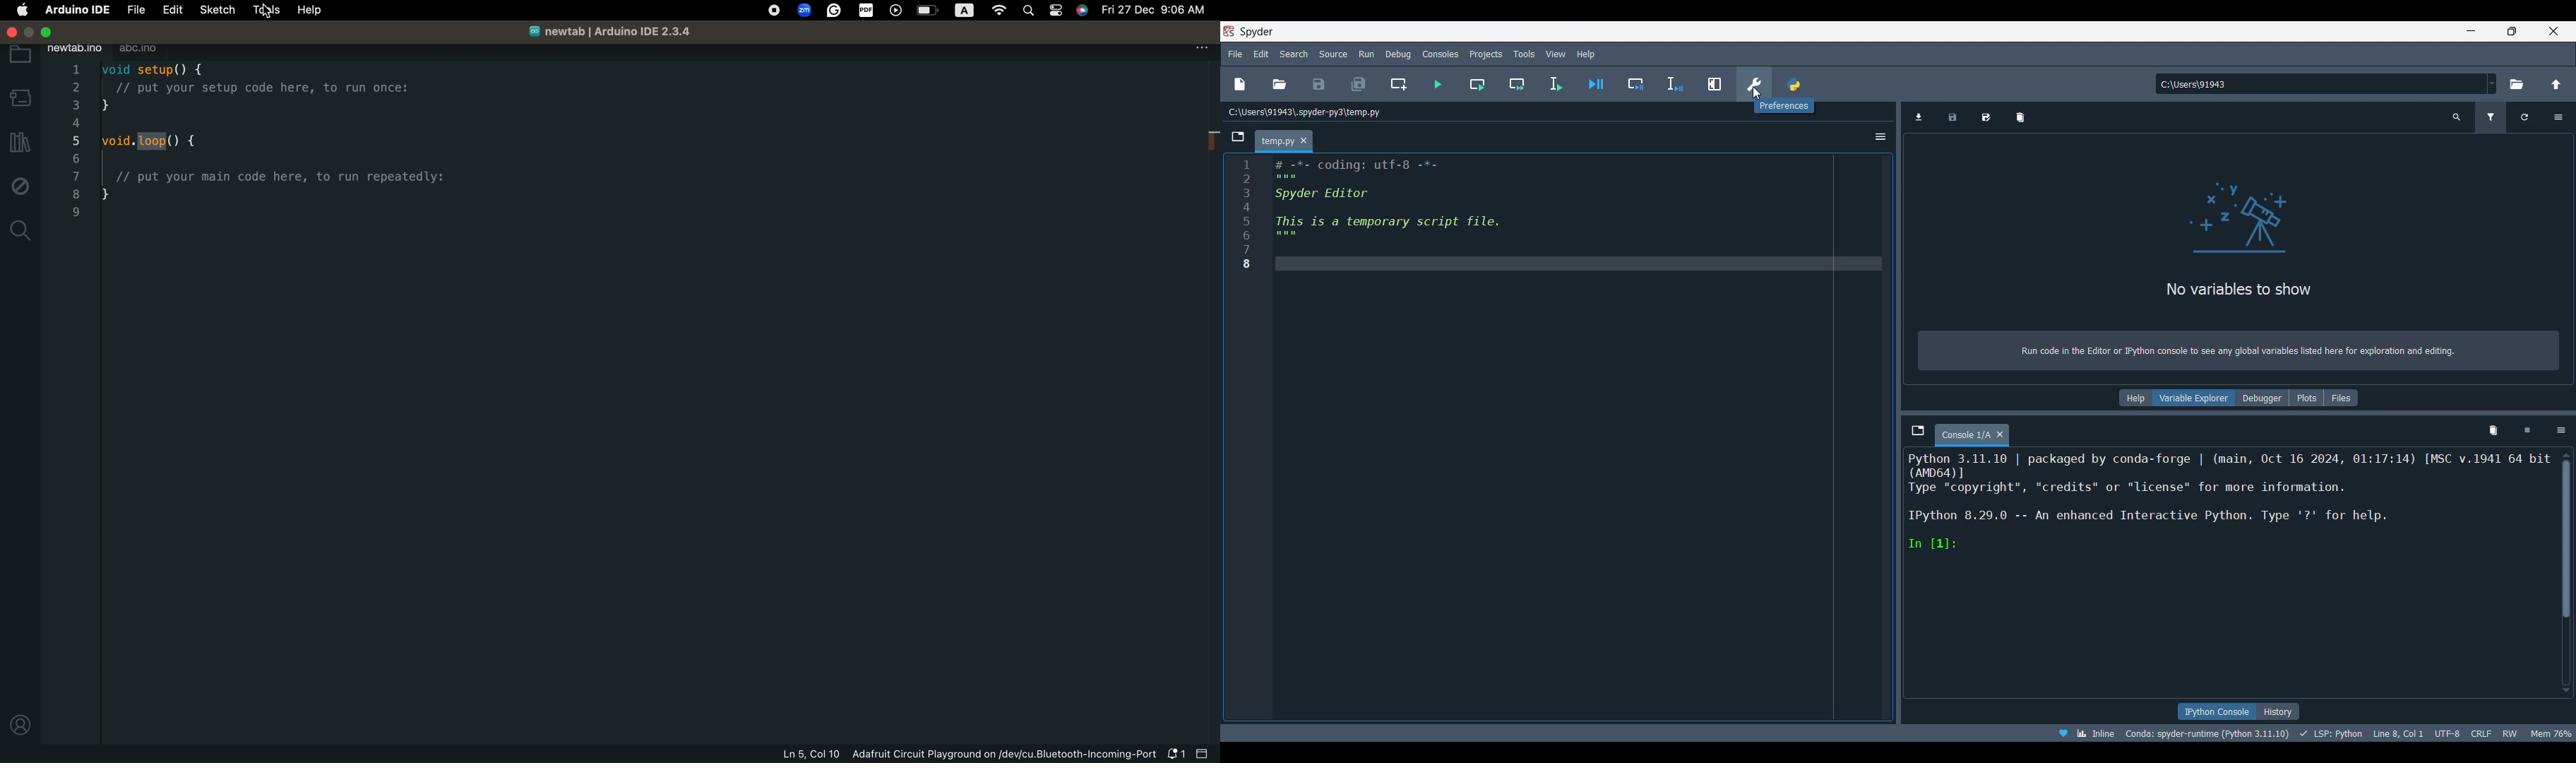 The image size is (2576, 784). I want to click on Vertical slide bar, so click(2566, 572).